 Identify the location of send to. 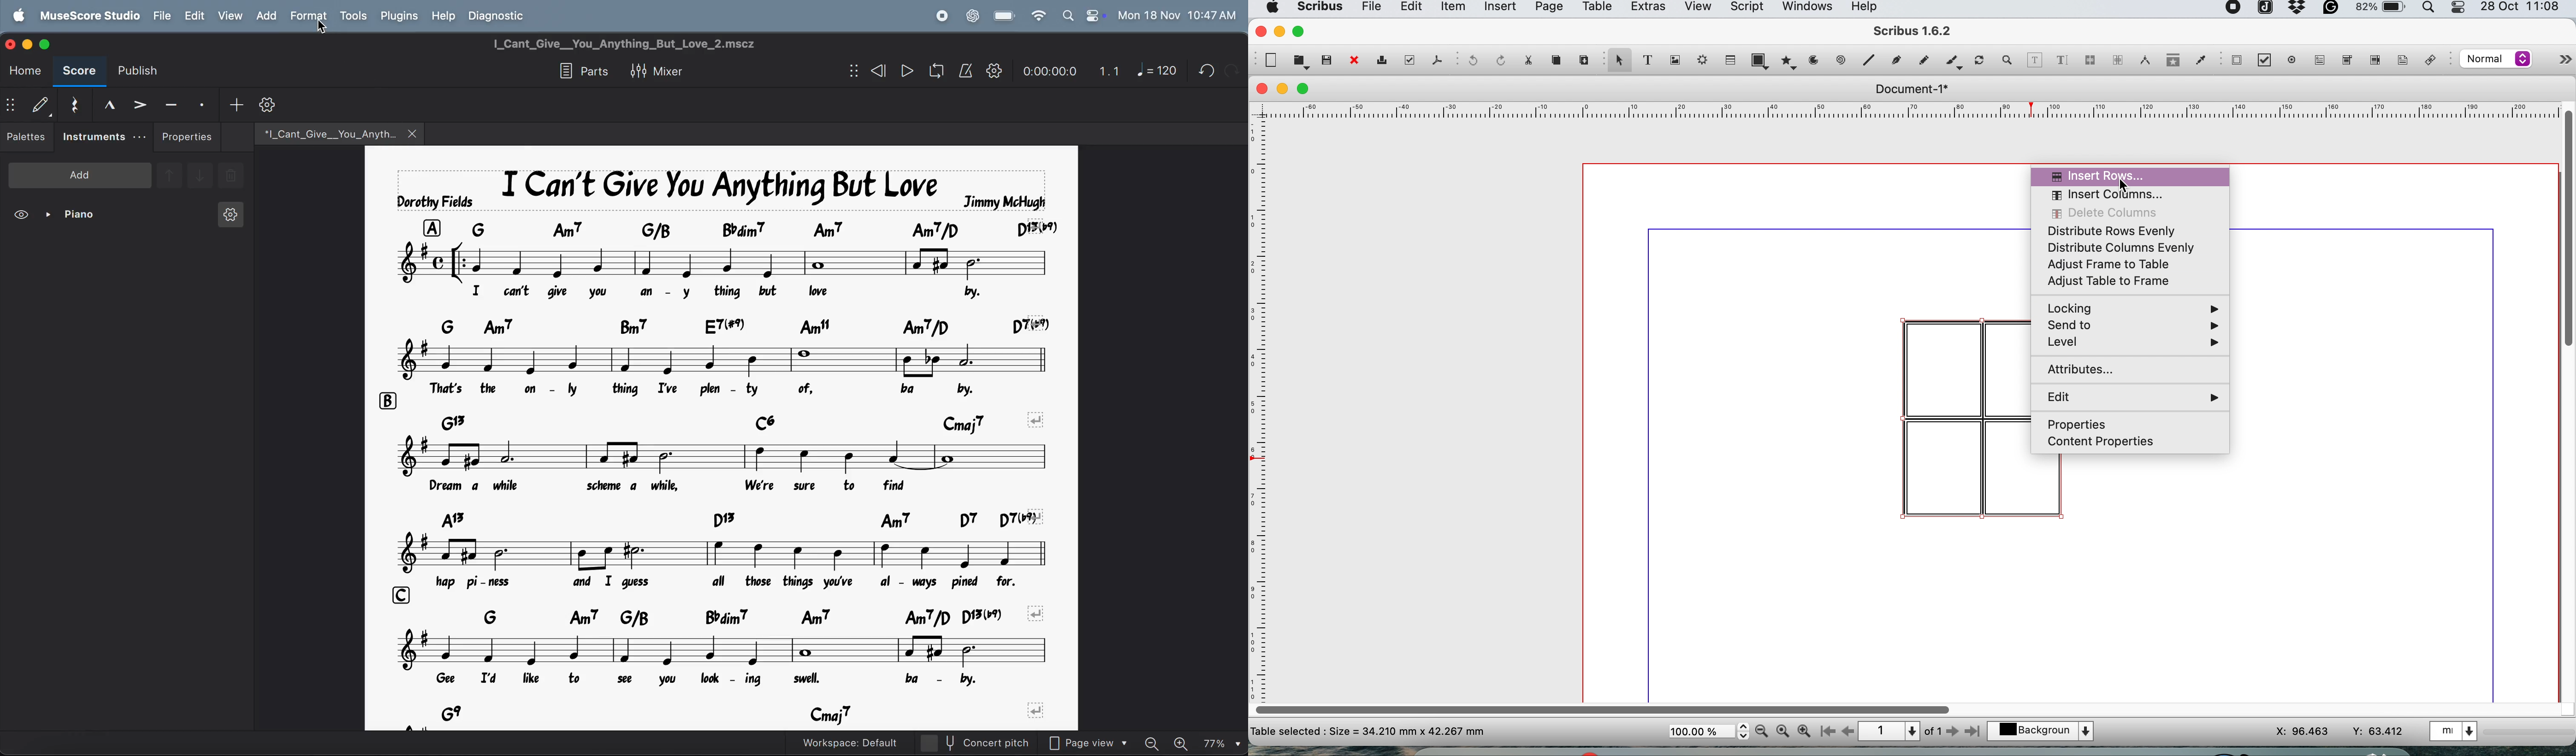
(2133, 326).